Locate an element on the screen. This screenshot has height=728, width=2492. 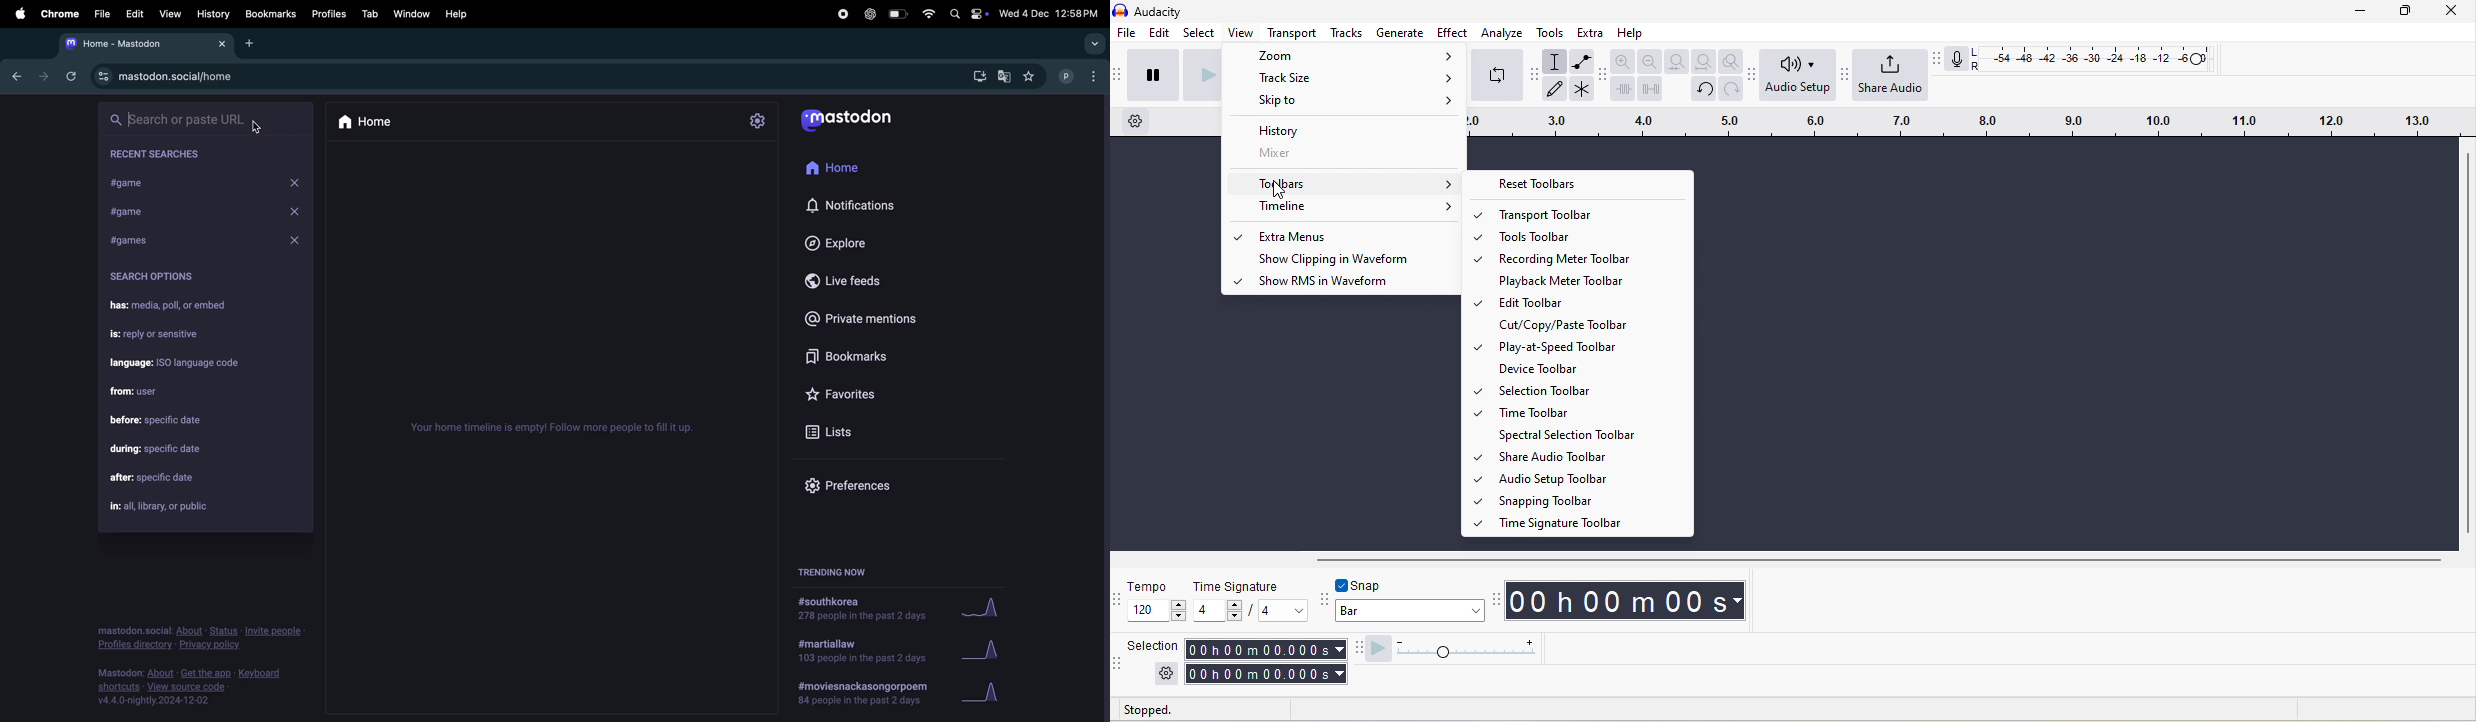
trending now is located at coordinates (830, 571).